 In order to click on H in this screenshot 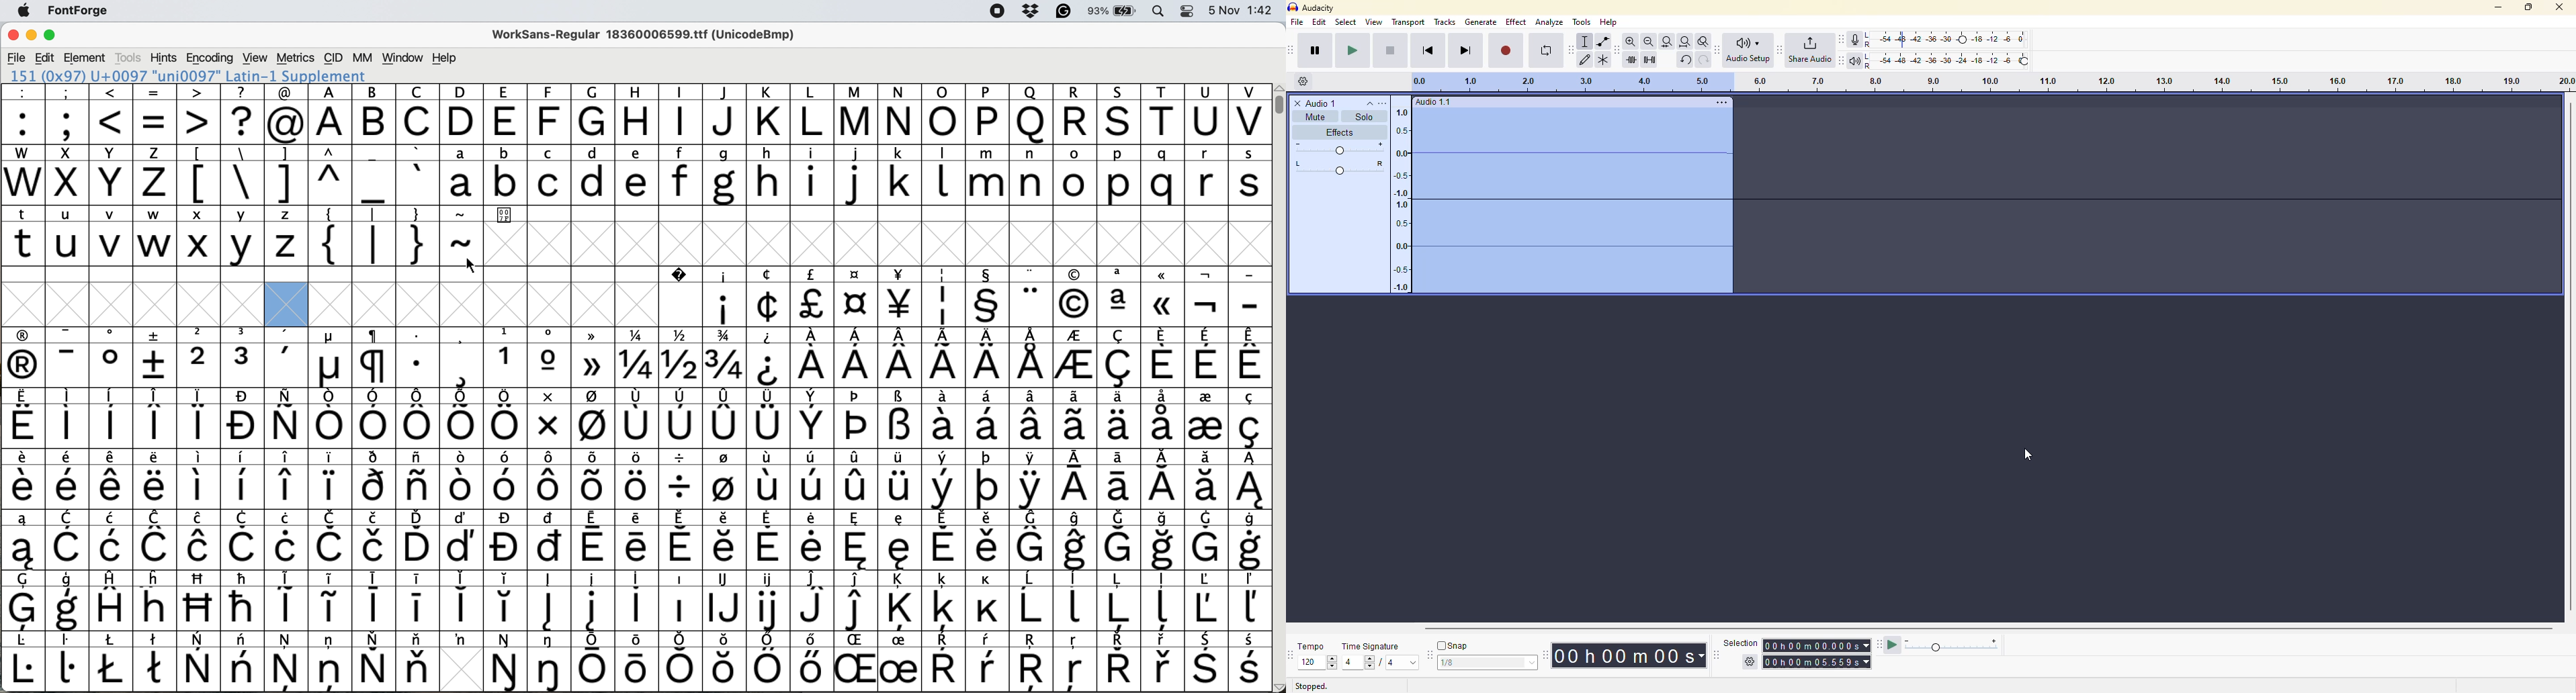, I will do `click(638, 115)`.